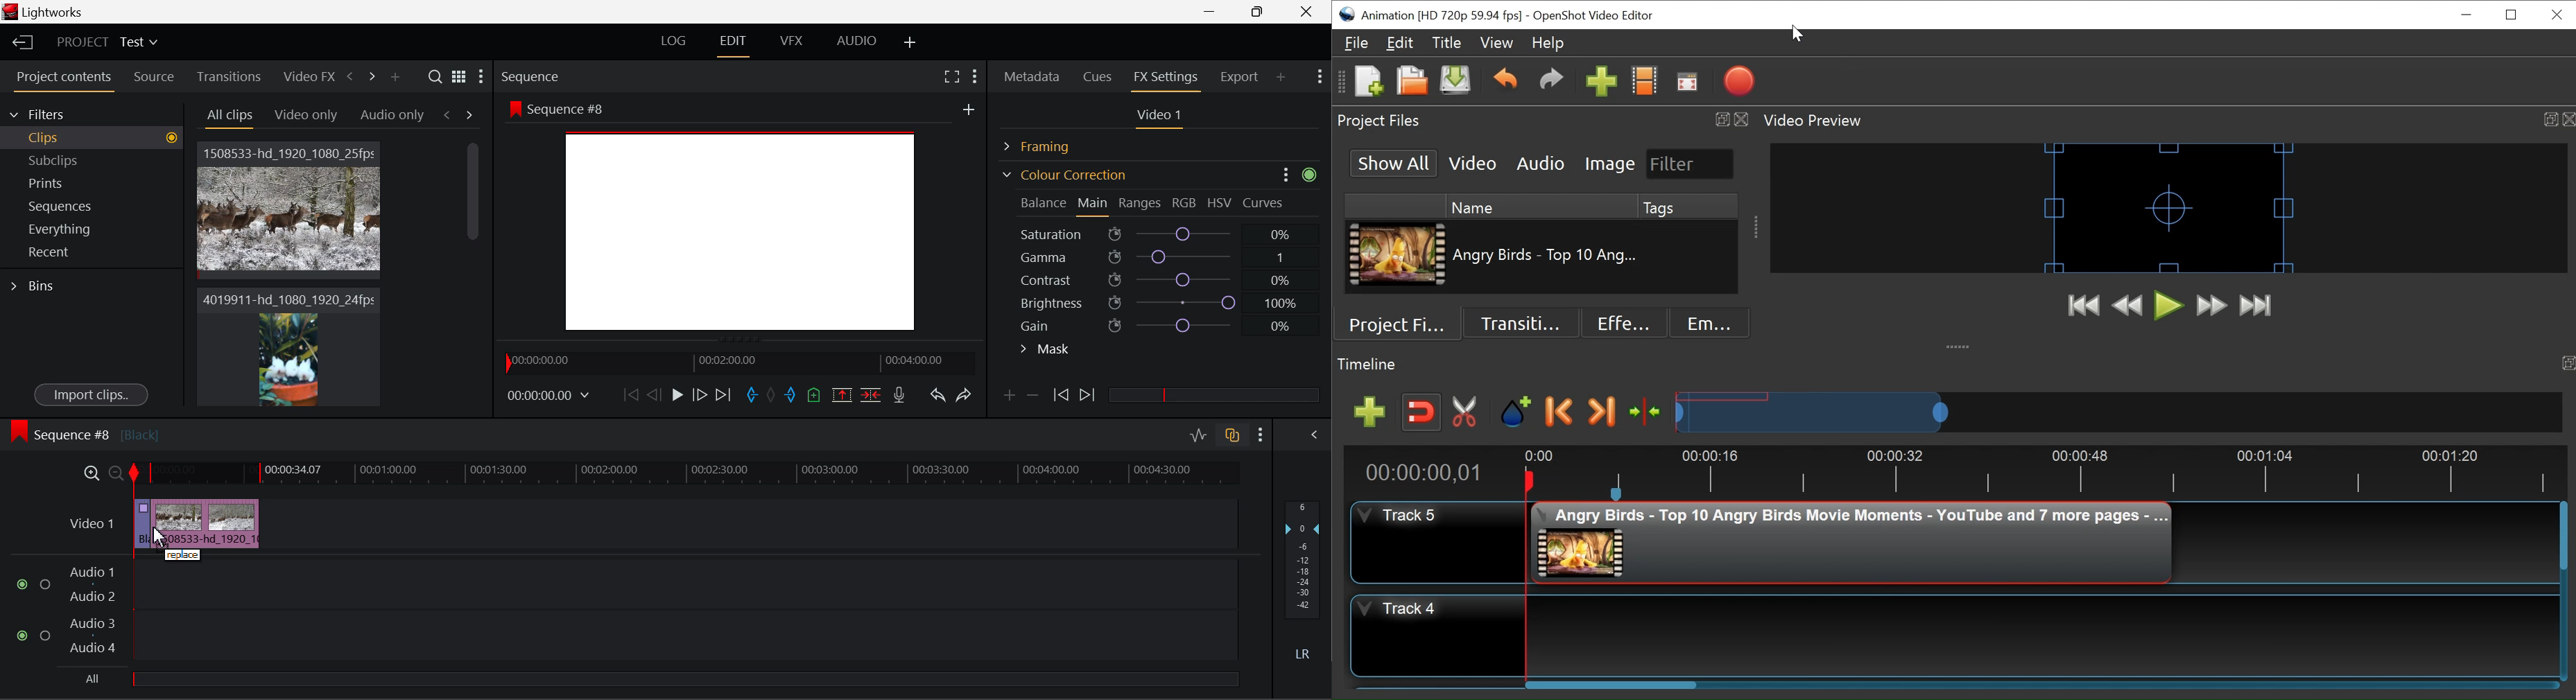  Describe the element at coordinates (437, 77) in the screenshot. I see `Search` at that location.